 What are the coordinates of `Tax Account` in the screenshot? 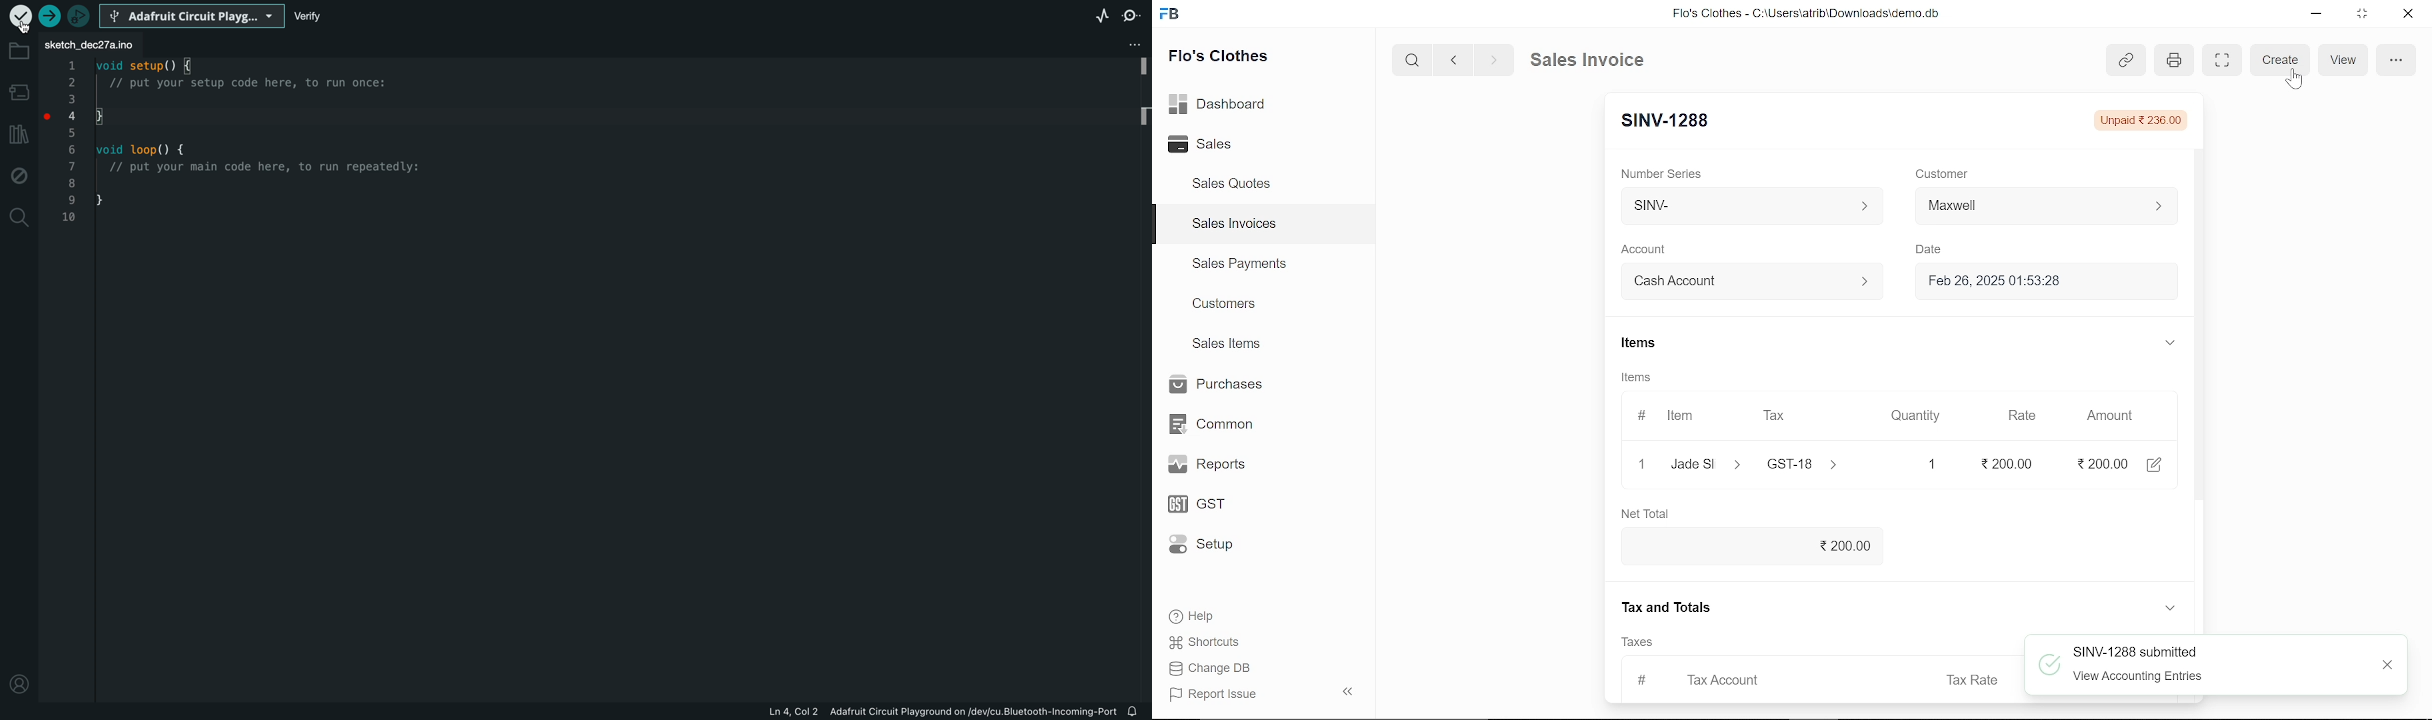 It's located at (1753, 678).